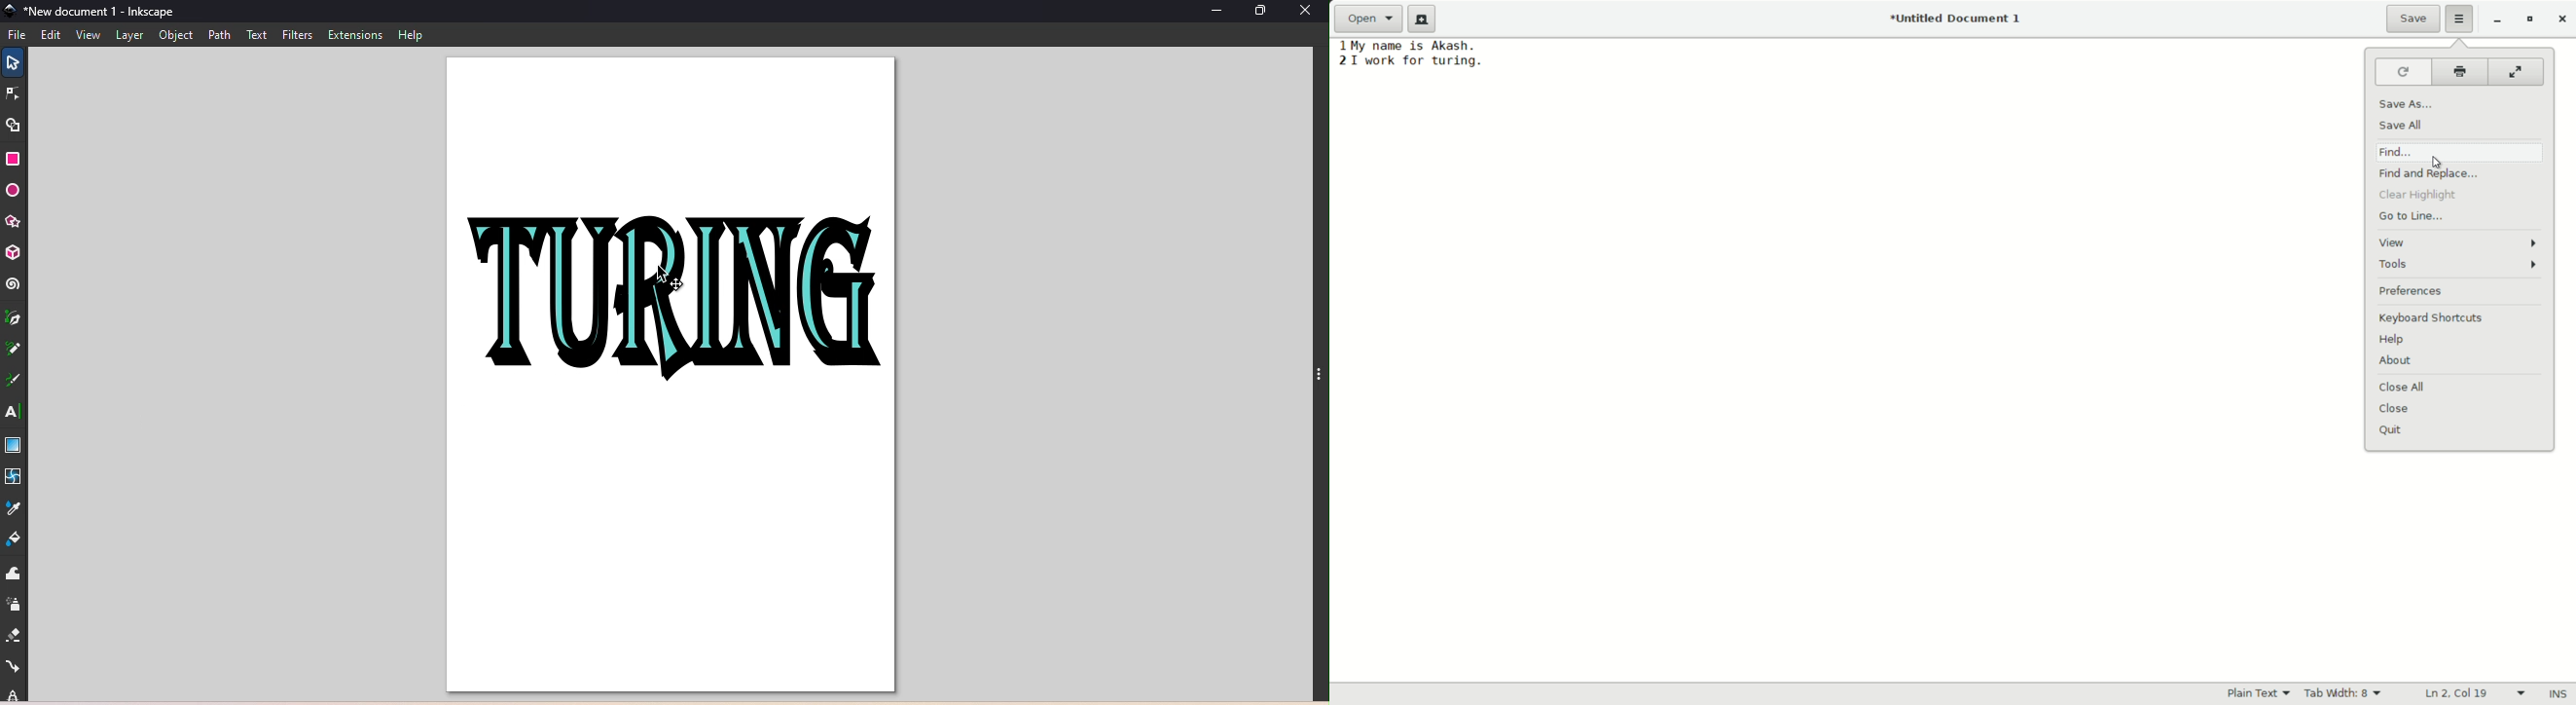  What do you see at coordinates (15, 694) in the screenshot?
I see `lock` at bounding box center [15, 694].